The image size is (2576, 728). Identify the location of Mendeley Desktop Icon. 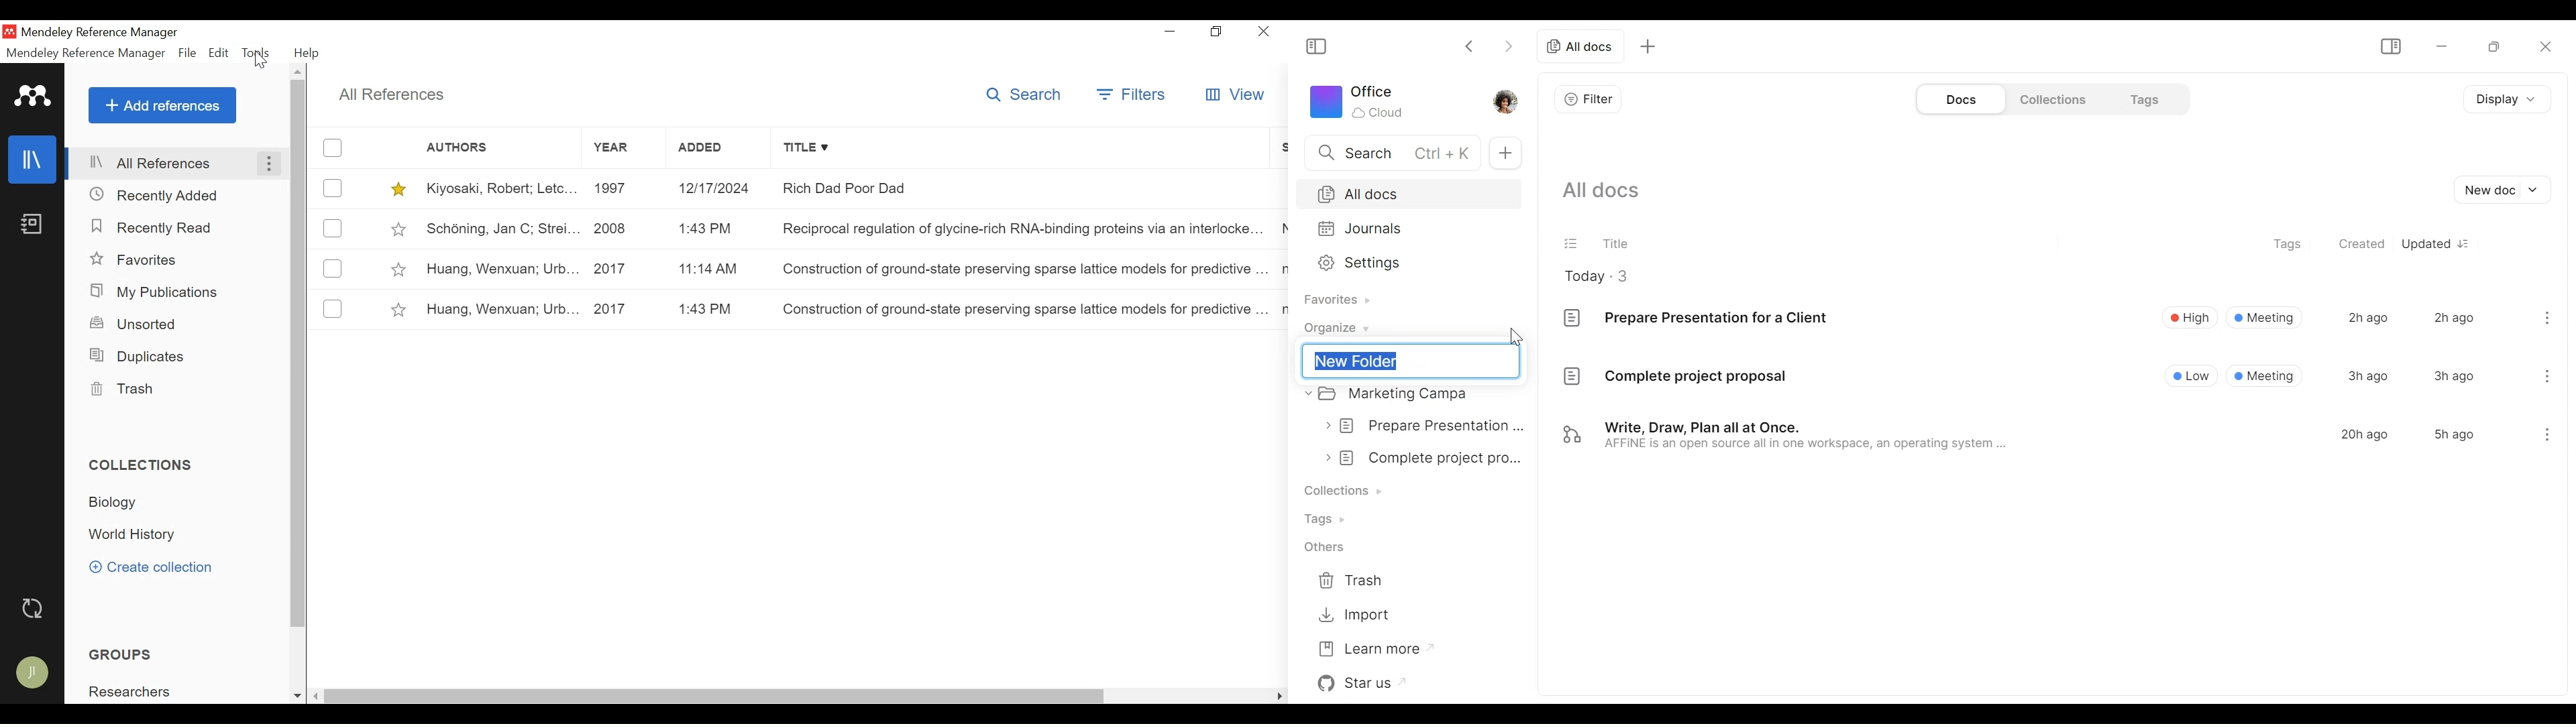
(9, 31).